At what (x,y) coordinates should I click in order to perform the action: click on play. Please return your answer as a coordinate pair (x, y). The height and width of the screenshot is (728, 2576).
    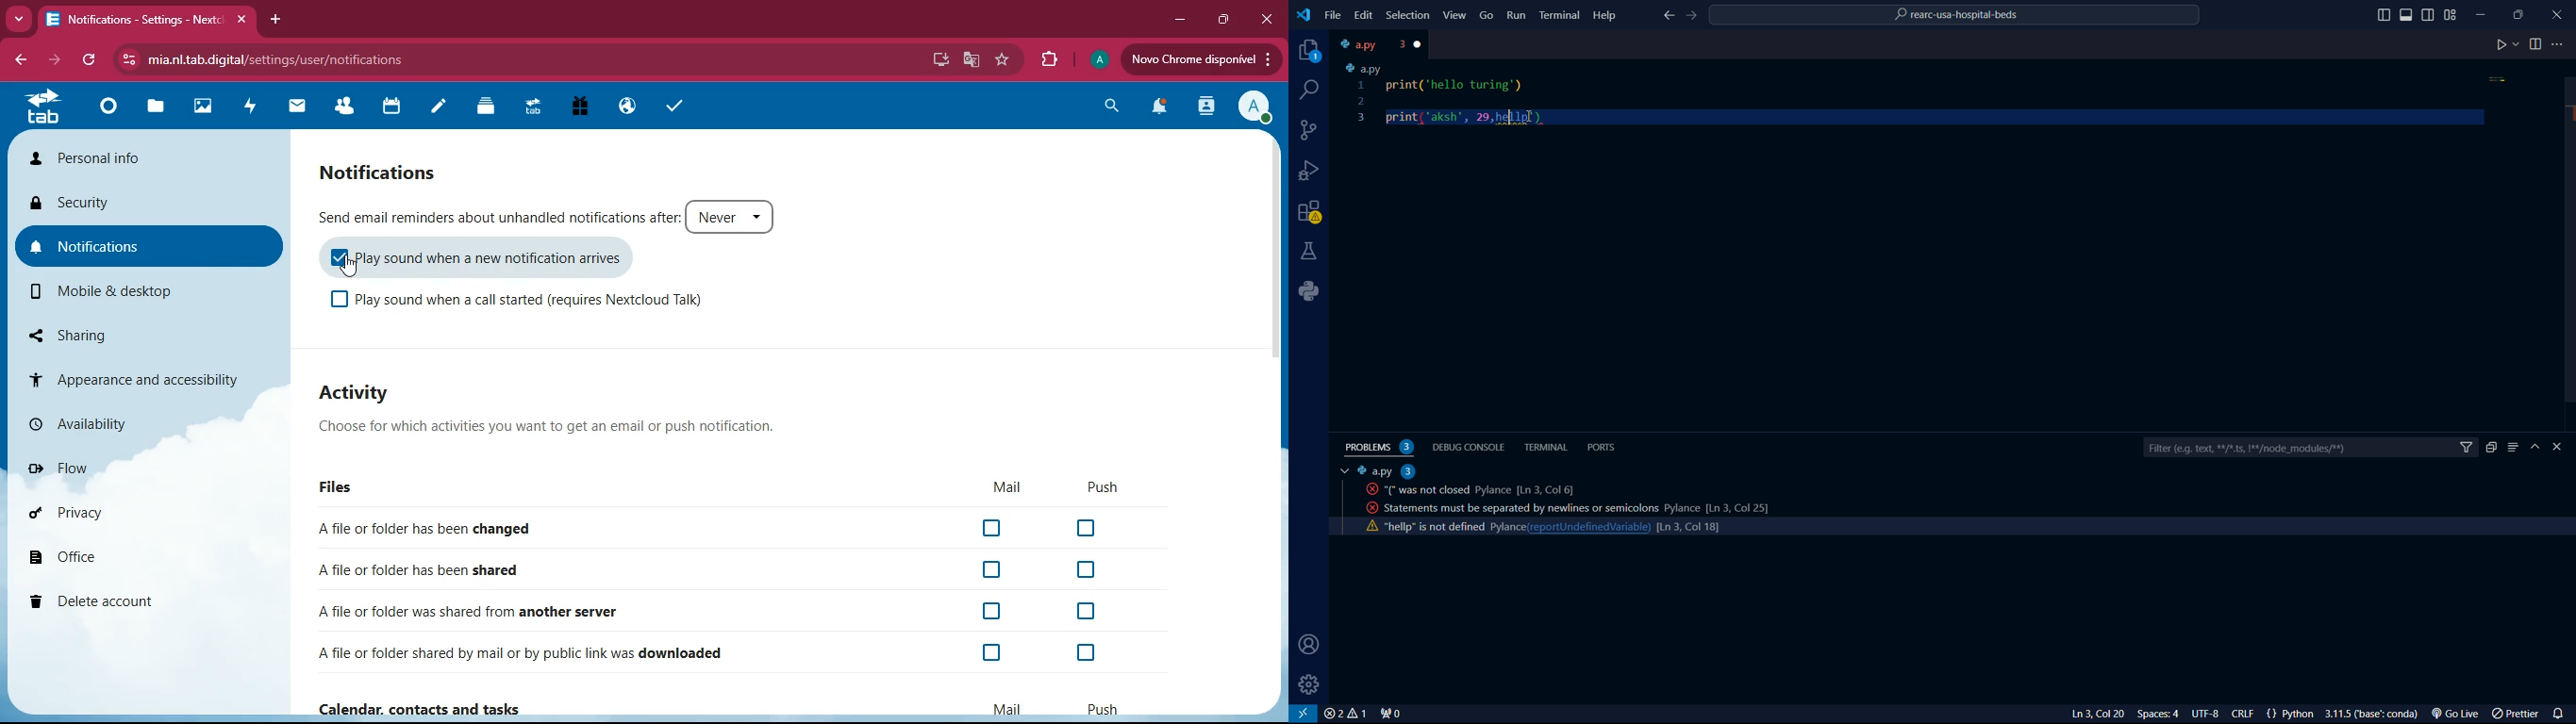
    Looking at the image, I should click on (2507, 46).